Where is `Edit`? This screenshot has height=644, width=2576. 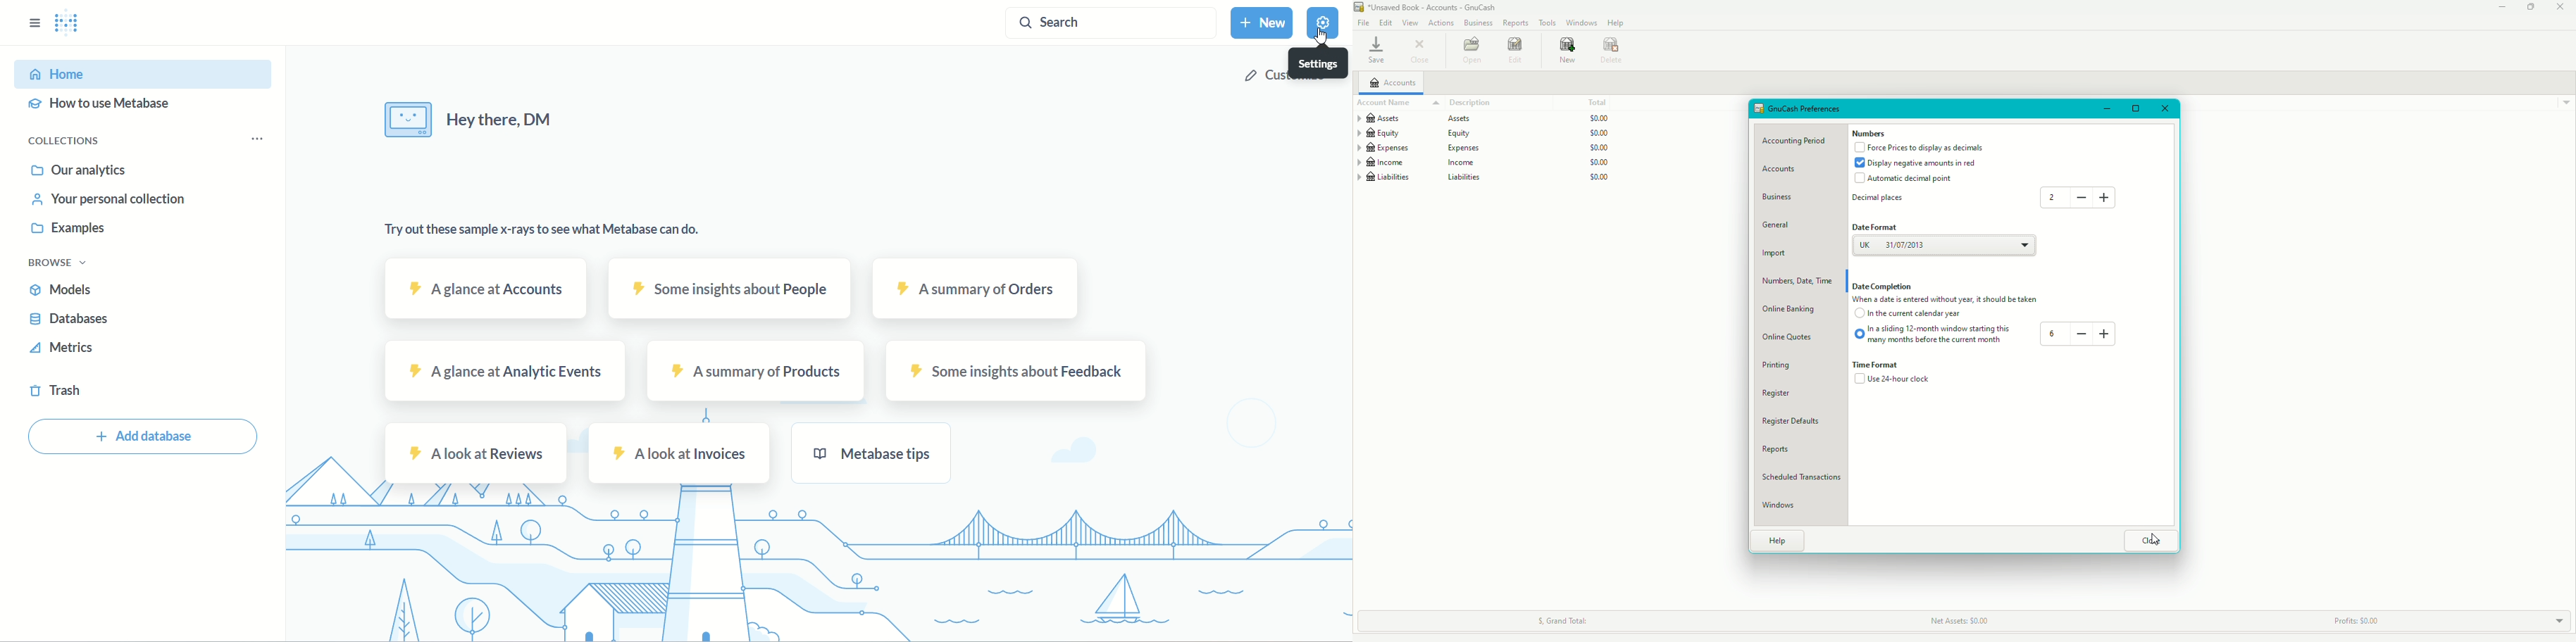
Edit is located at coordinates (1516, 51).